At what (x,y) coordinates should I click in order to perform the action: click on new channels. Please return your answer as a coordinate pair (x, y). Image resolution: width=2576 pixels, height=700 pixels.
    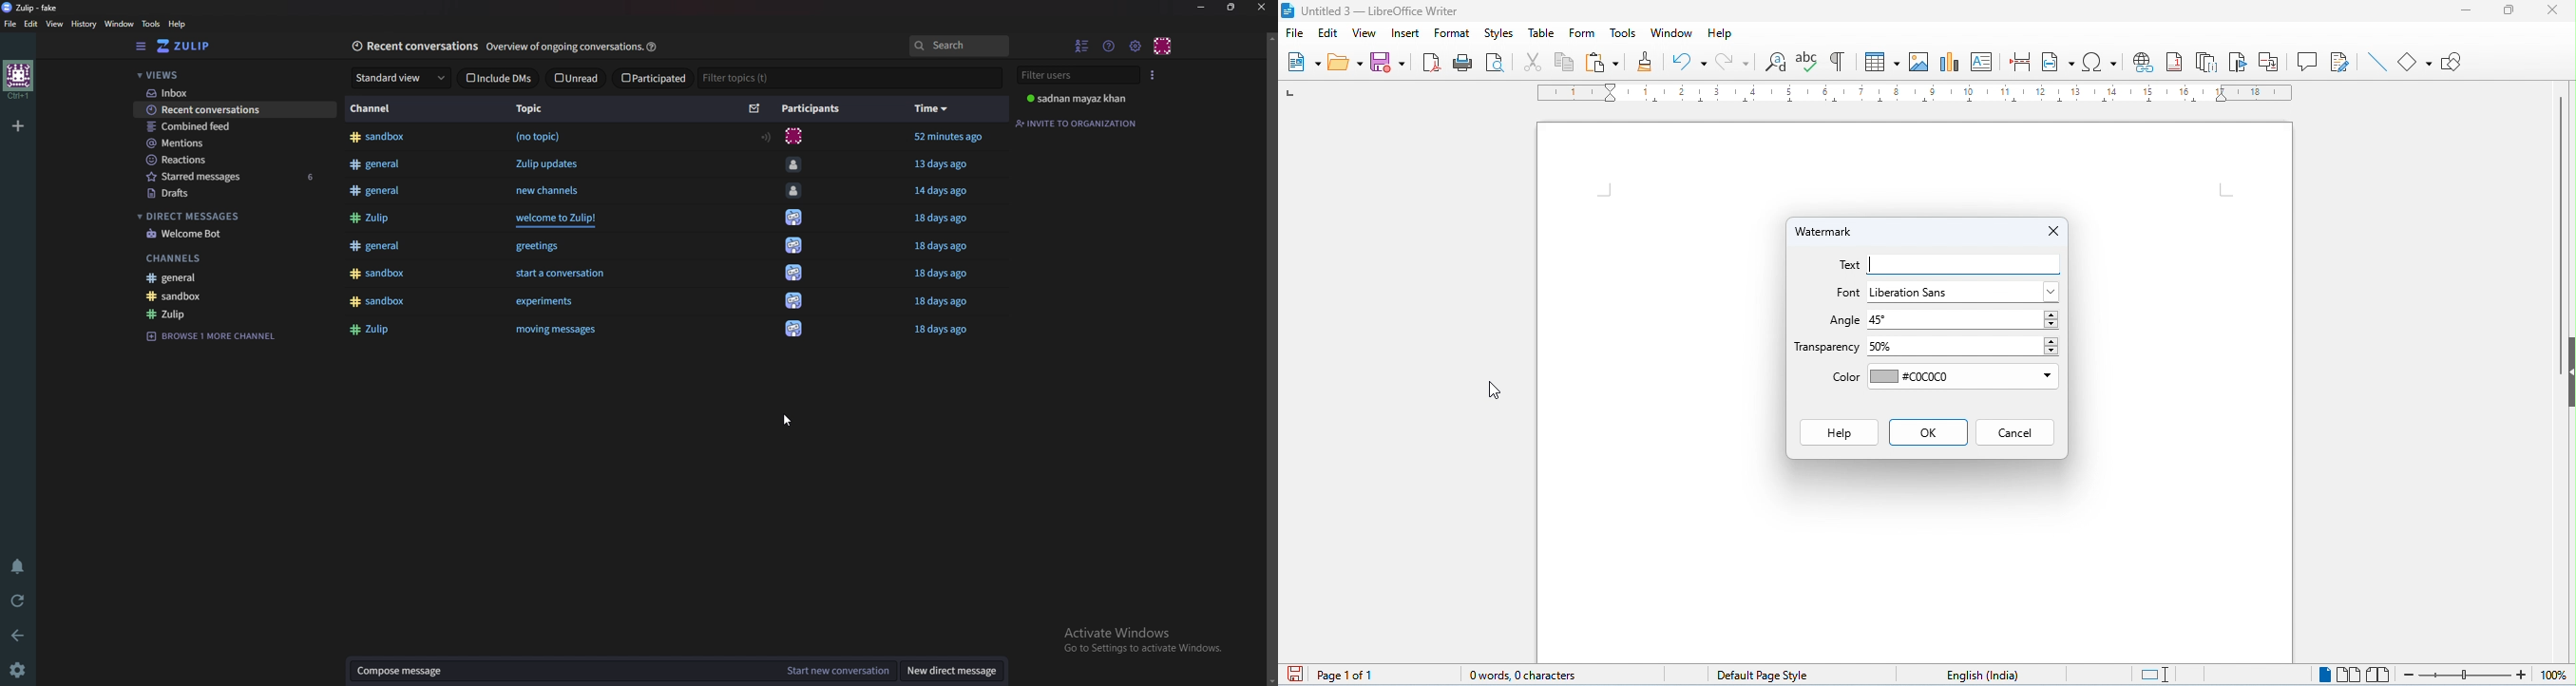
    Looking at the image, I should click on (551, 192).